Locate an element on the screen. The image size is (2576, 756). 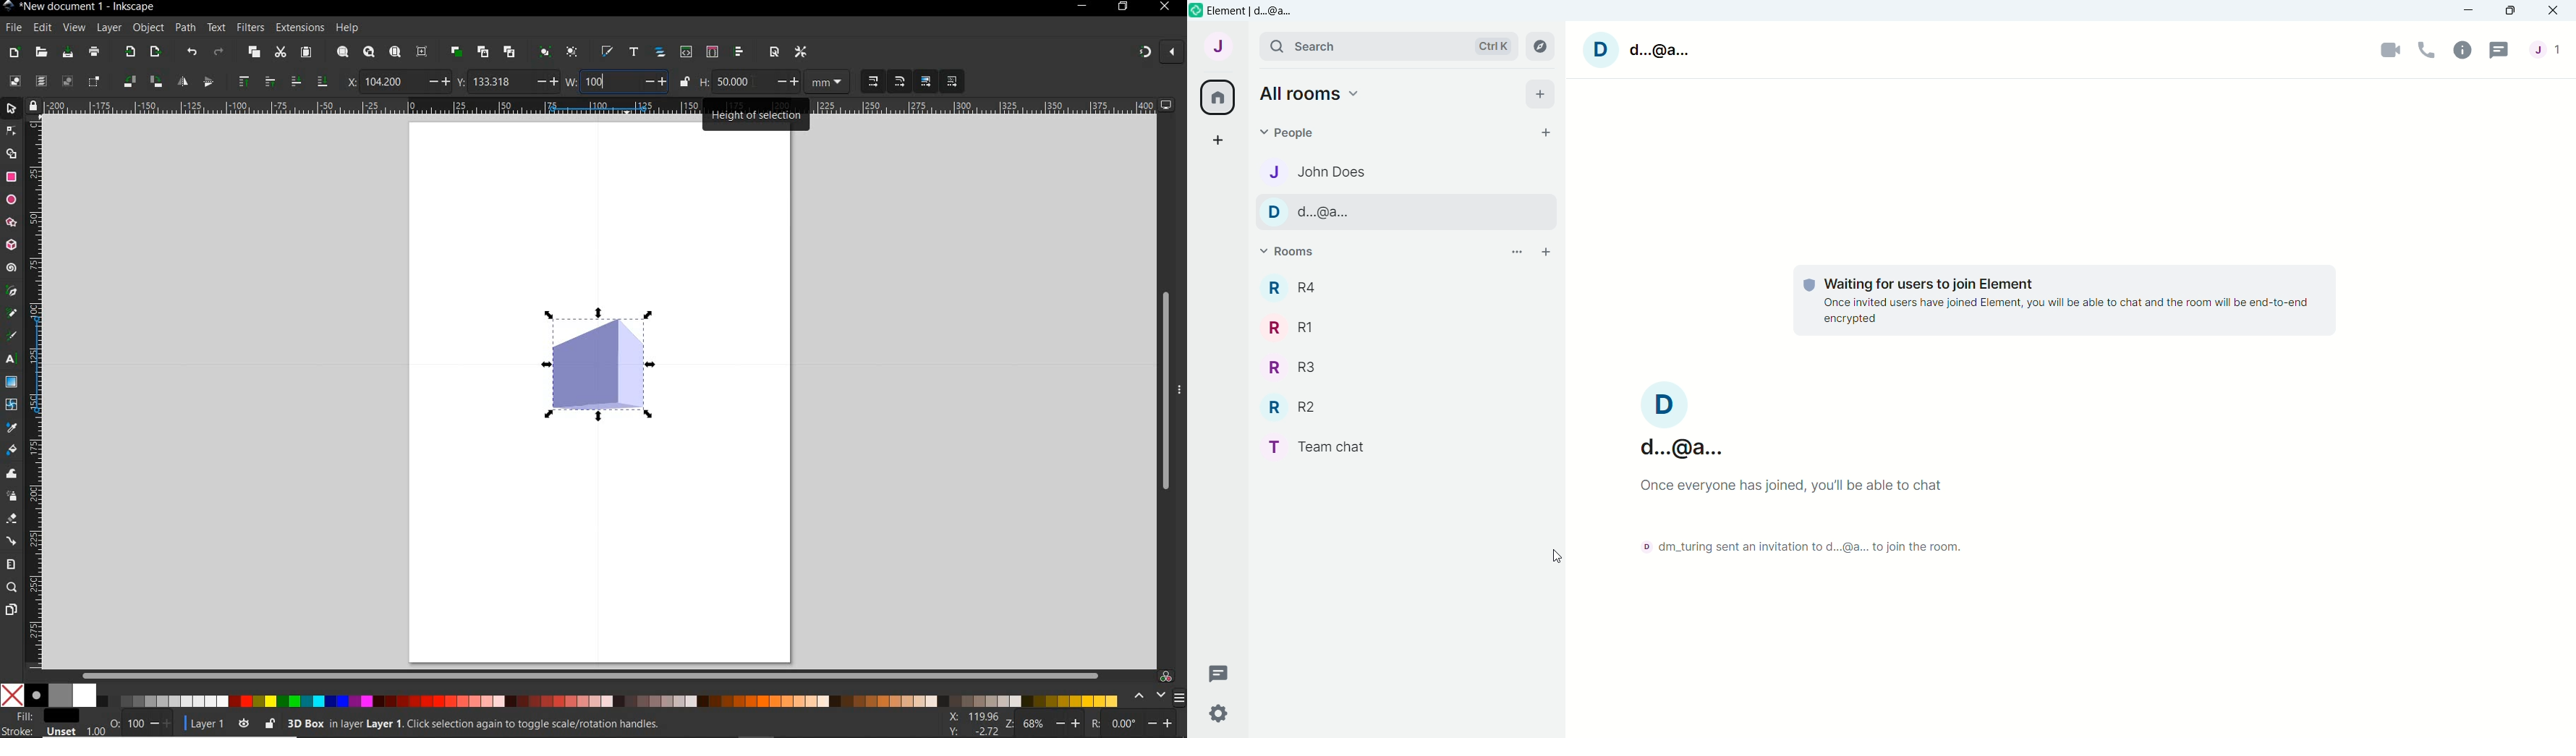
dropper tool is located at coordinates (13, 428).